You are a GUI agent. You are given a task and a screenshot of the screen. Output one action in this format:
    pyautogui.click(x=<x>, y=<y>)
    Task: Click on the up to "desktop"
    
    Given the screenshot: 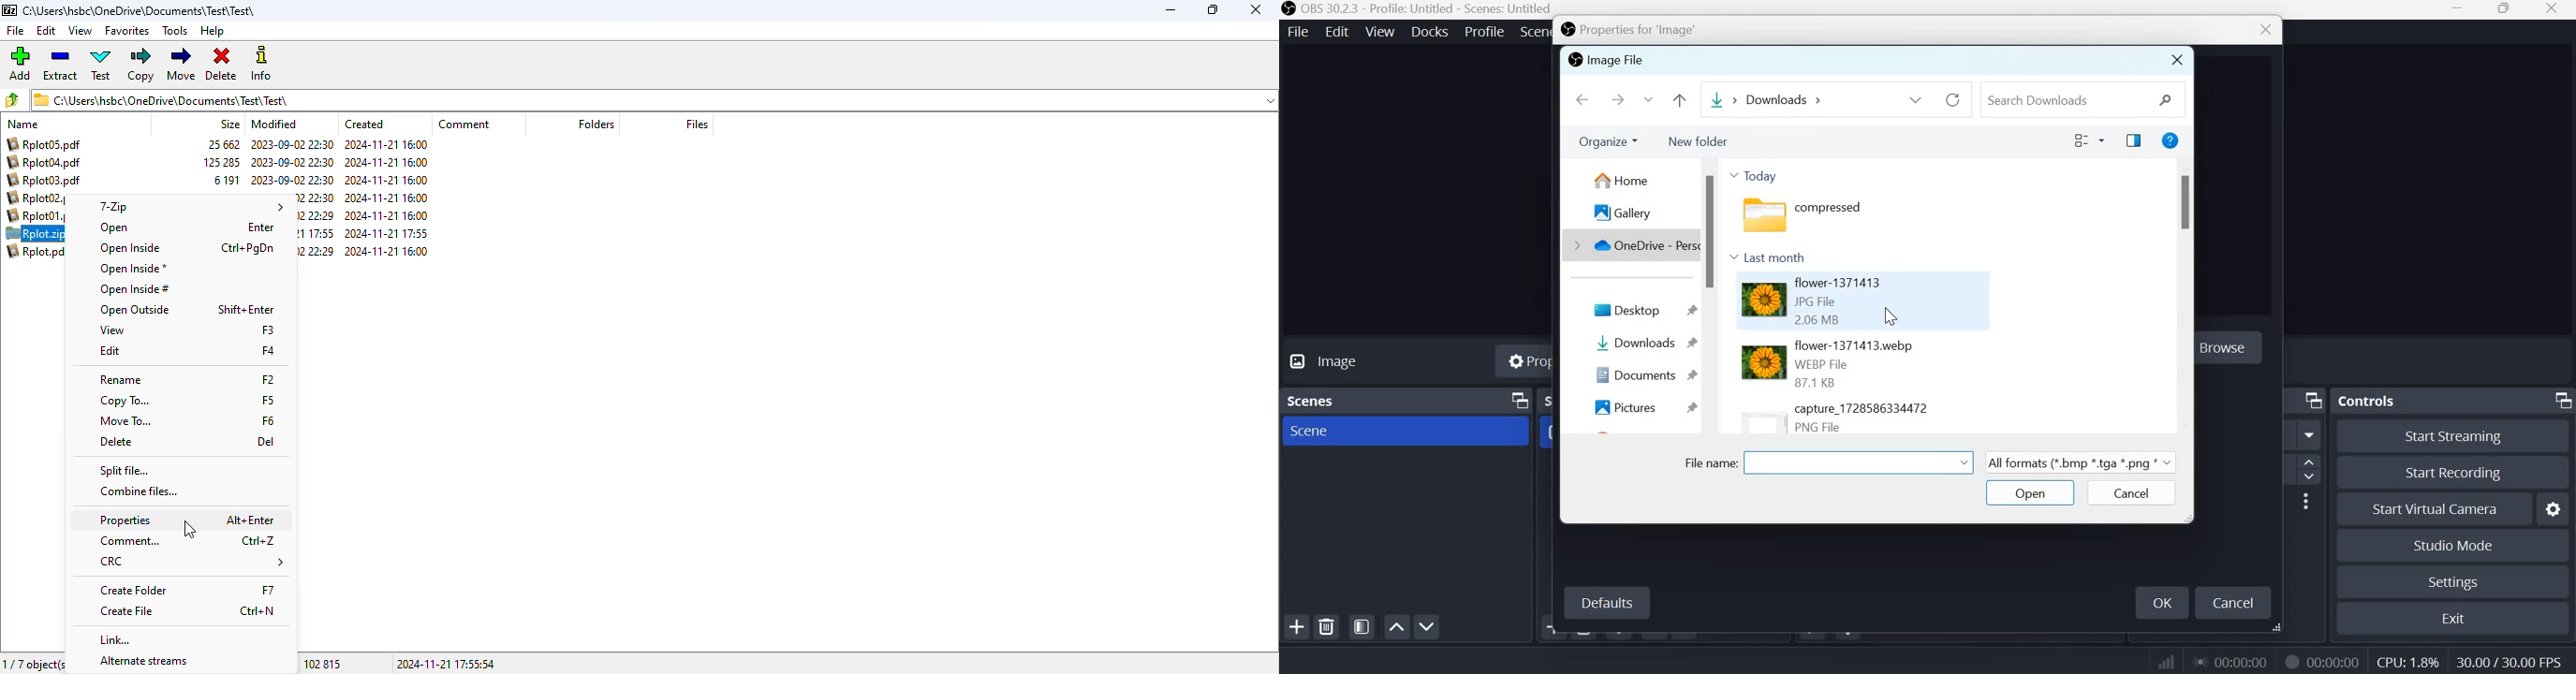 What is the action you would take?
    pyautogui.click(x=1678, y=98)
    